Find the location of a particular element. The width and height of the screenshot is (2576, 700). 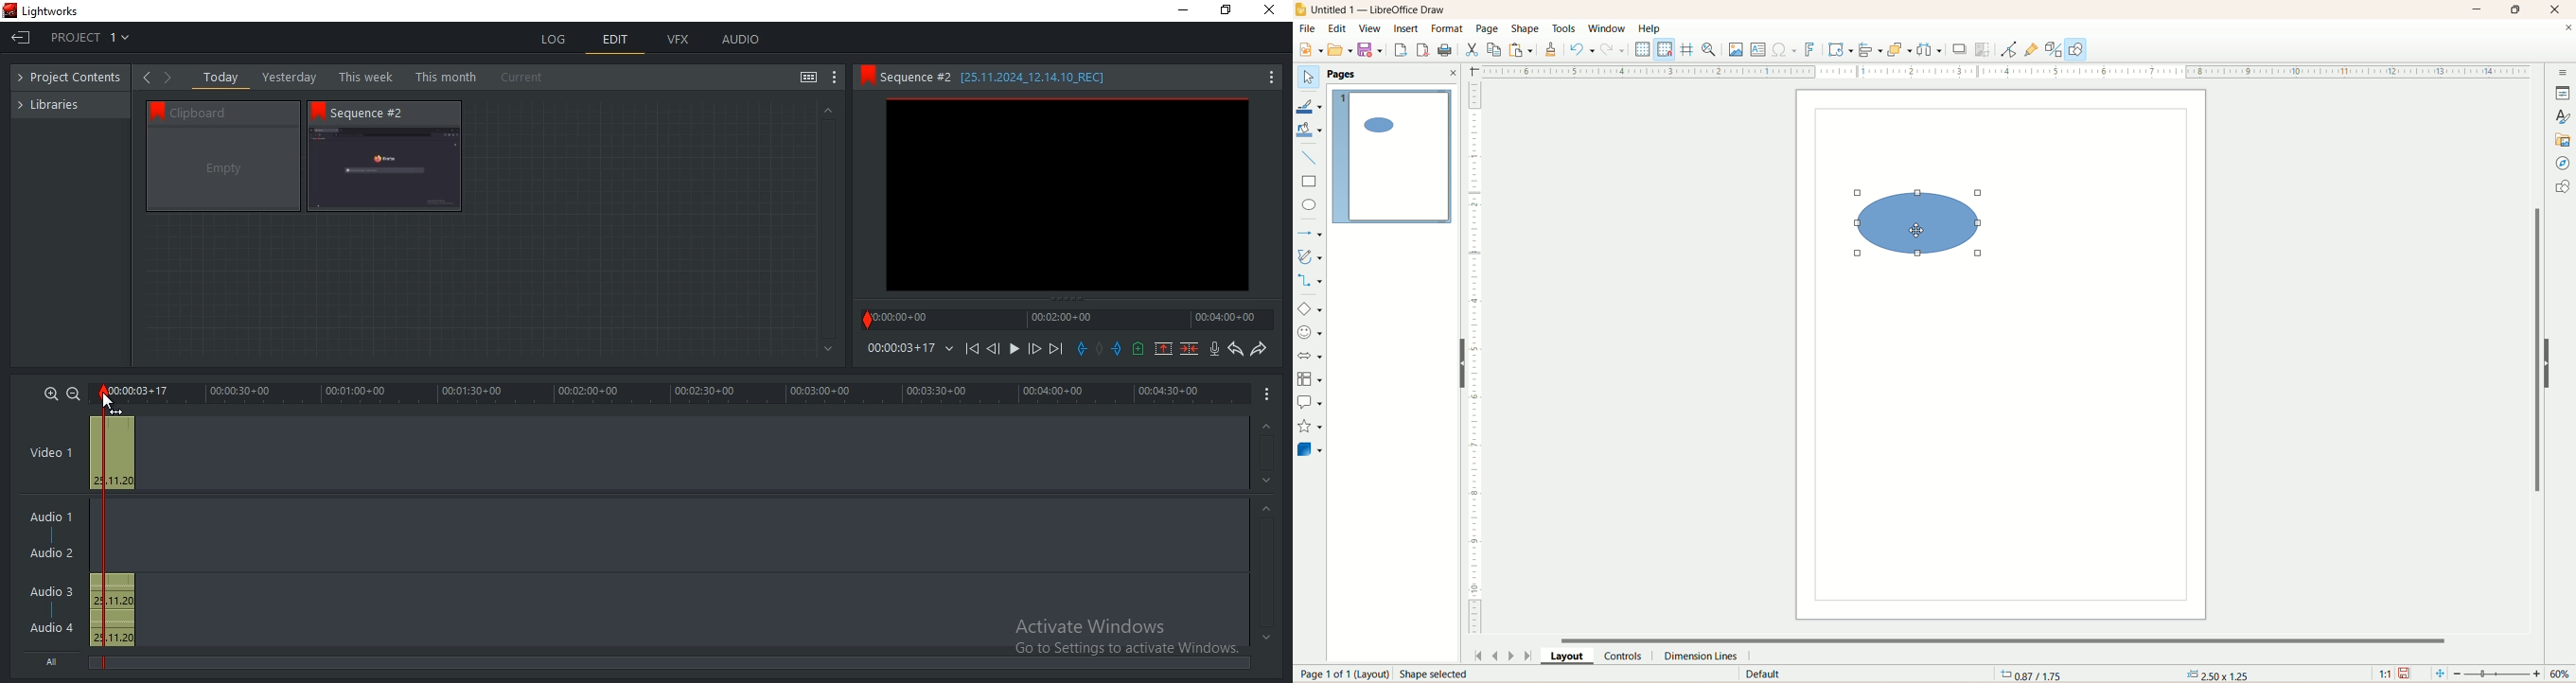

Audio 1 is located at coordinates (47, 518).